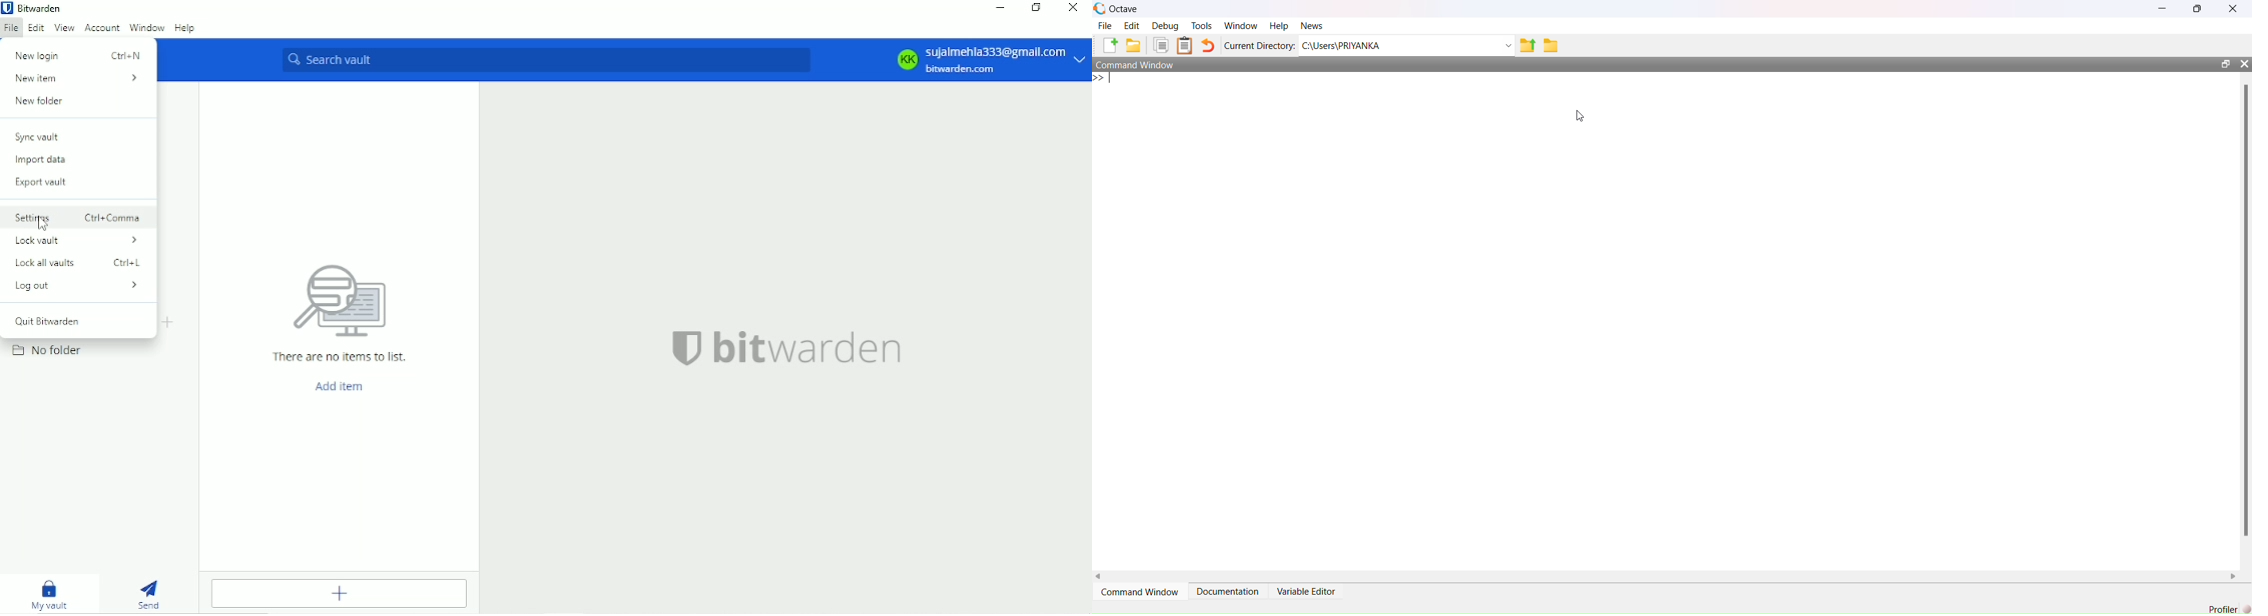 Image resolution: width=2268 pixels, height=616 pixels. What do you see at coordinates (1580, 115) in the screenshot?
I see `cursor` at bounding box center [1580, 115].